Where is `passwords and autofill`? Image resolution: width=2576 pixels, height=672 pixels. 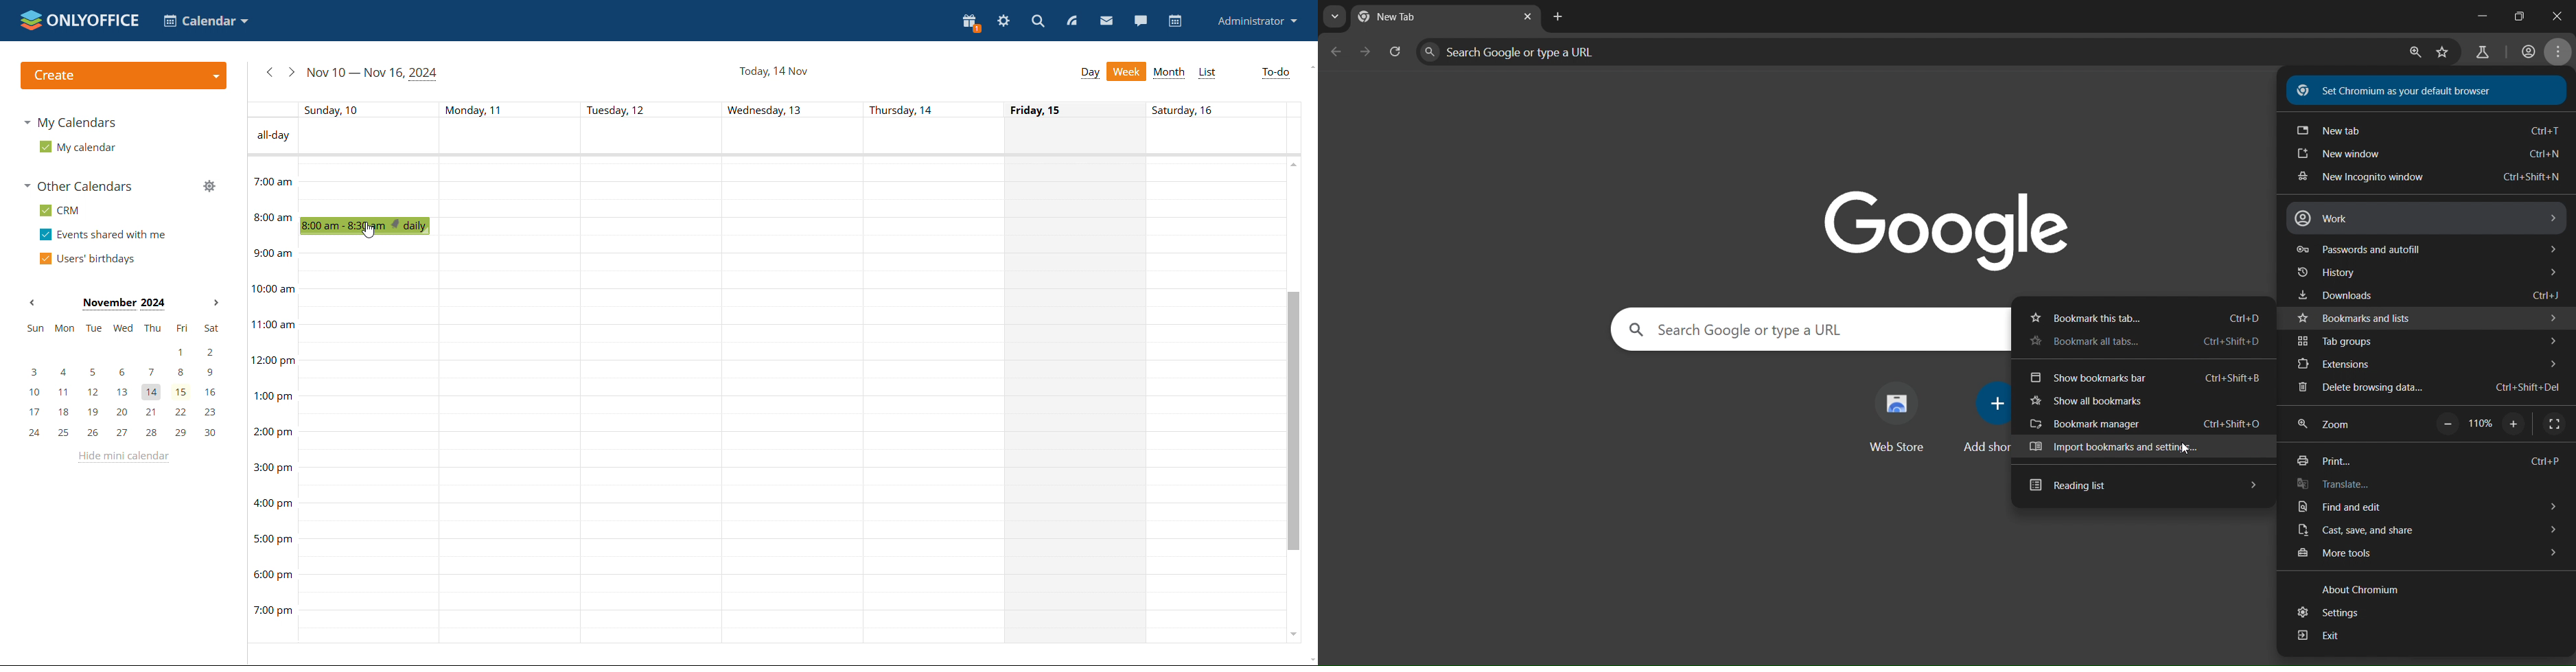 passwords and autofill is located at coordinates (2428, 250).